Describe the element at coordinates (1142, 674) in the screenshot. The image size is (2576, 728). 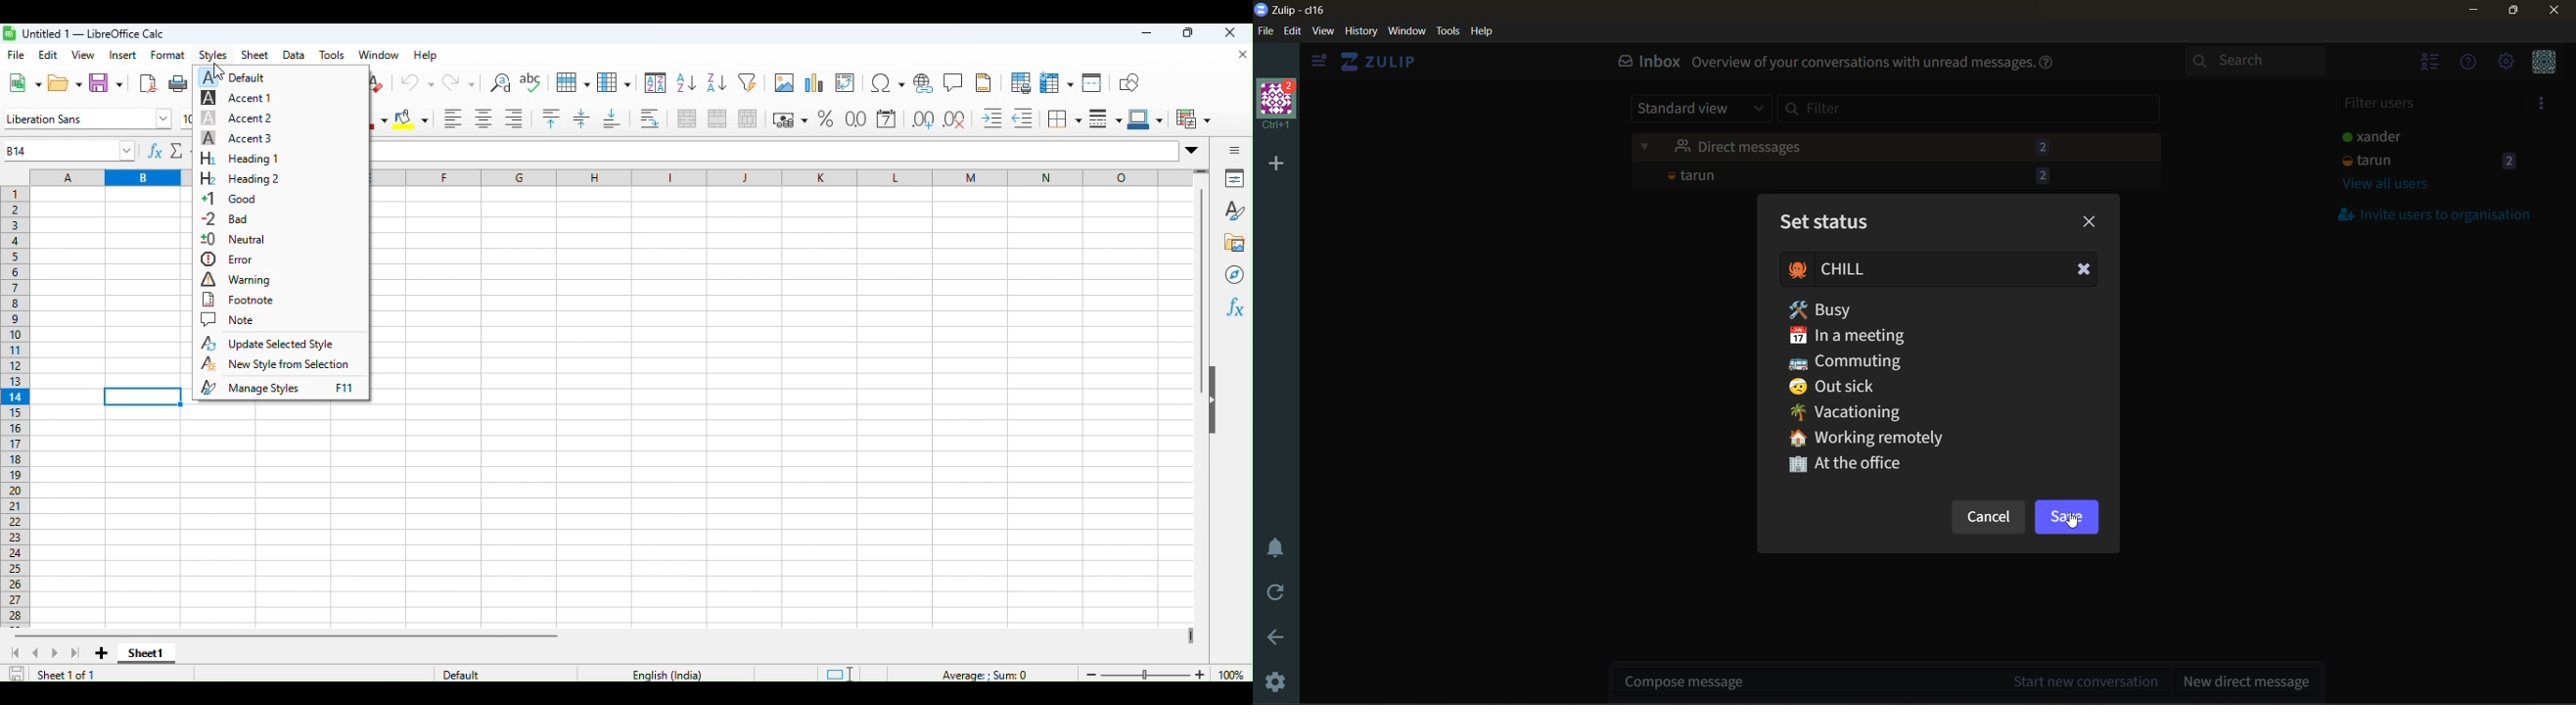
I see `zoom slider` at that location.